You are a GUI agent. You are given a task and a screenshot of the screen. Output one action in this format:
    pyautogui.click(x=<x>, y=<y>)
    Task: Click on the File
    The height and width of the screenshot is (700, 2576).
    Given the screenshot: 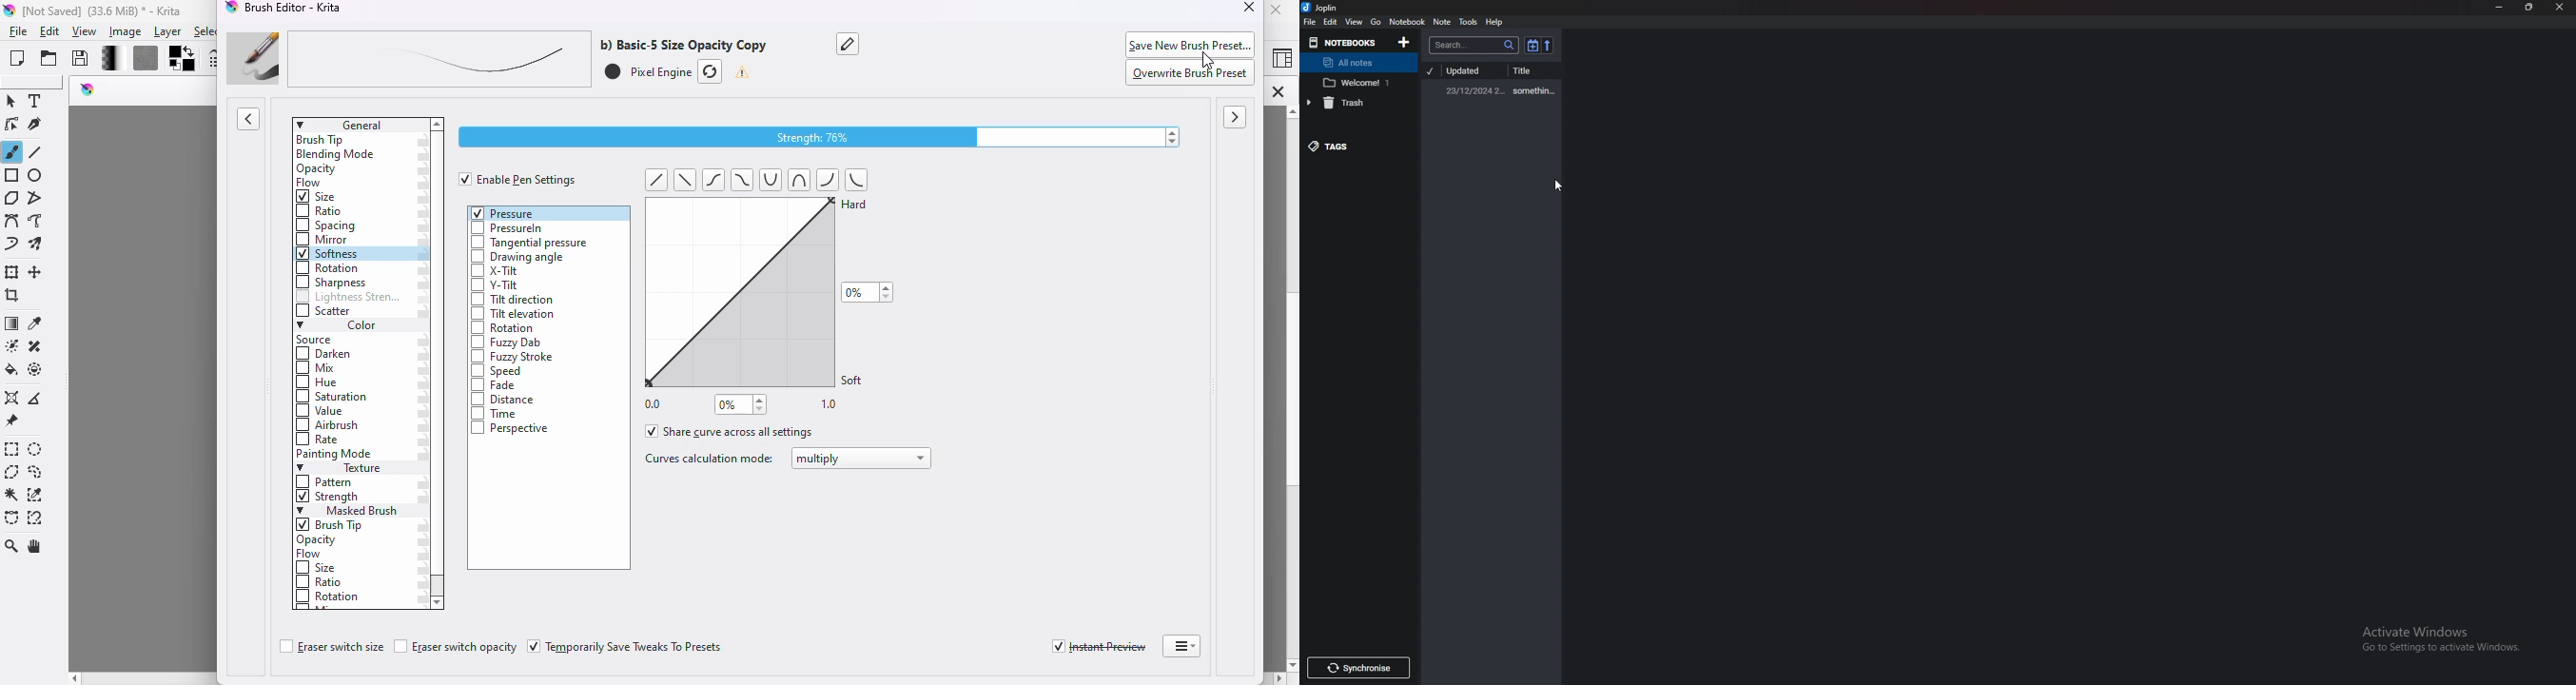 What is the action you would take?
    pyautogui.click(x=1309, y=21)
    